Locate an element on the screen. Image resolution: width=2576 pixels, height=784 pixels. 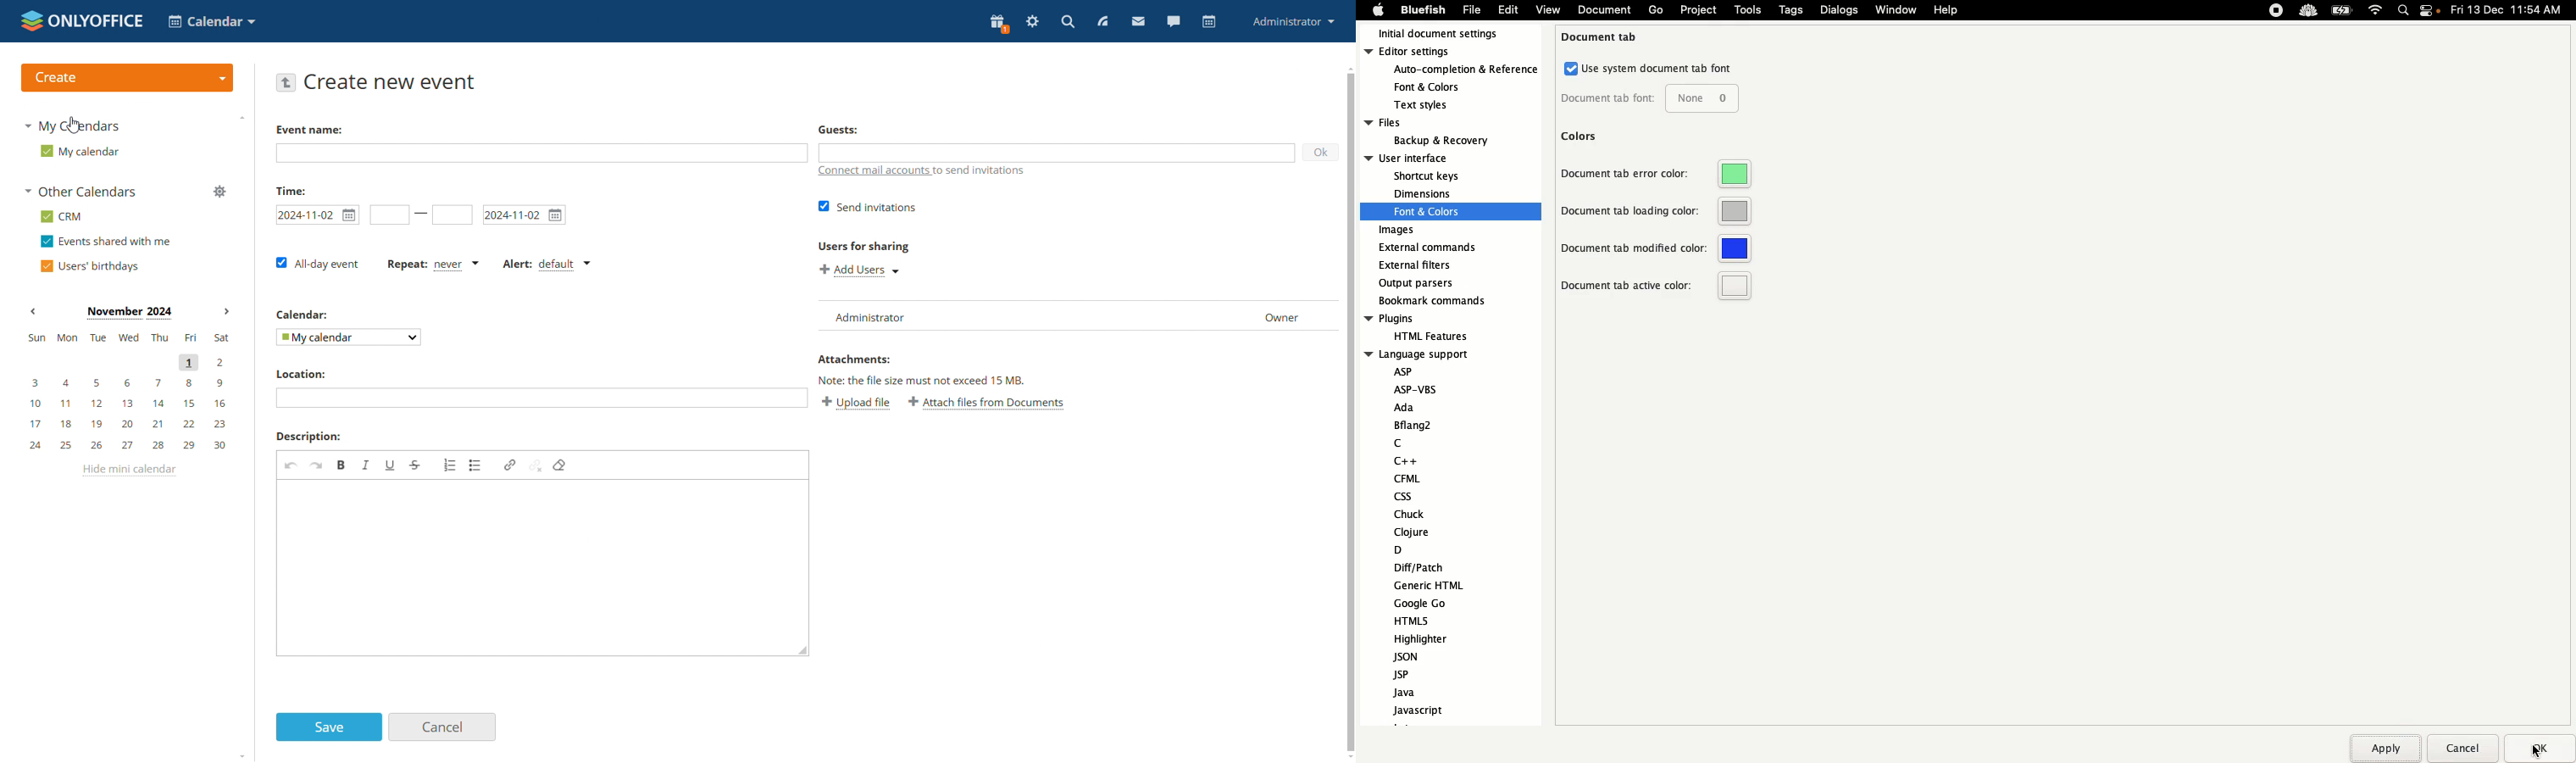
Output parsers is located at coordinates (1420, 283).